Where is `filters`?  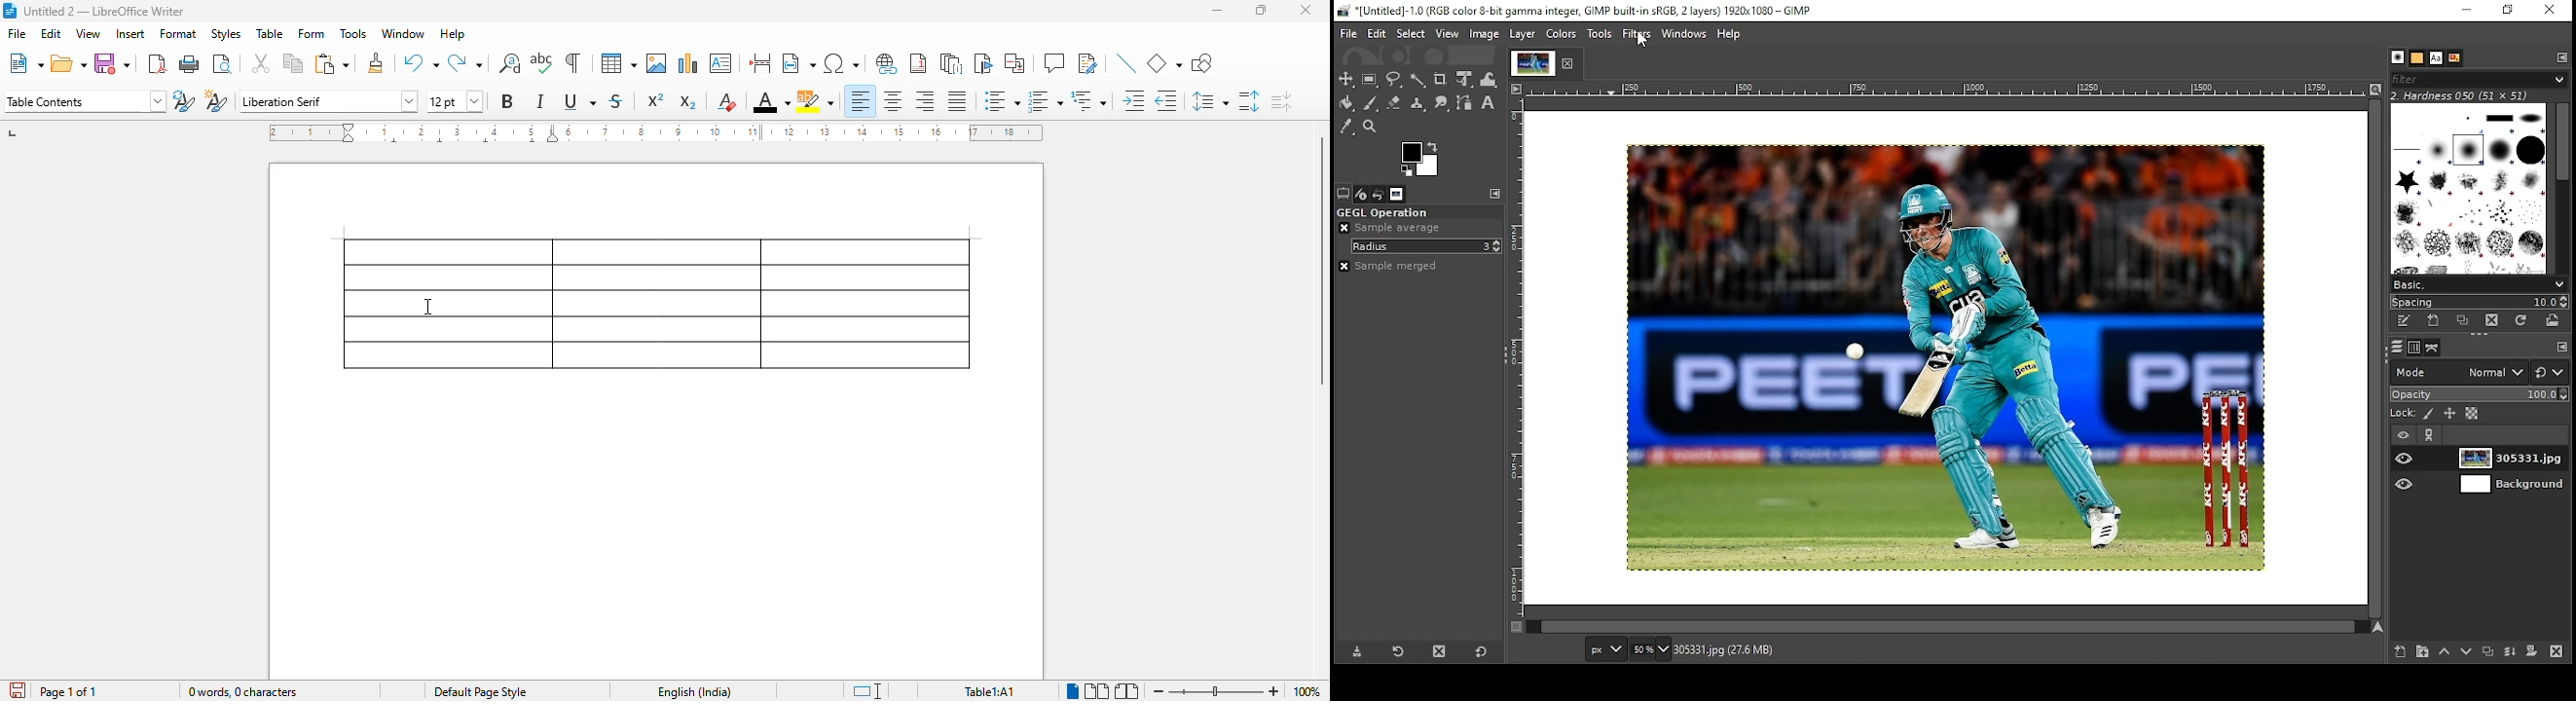
filters is located at coordinates (1637, 34).